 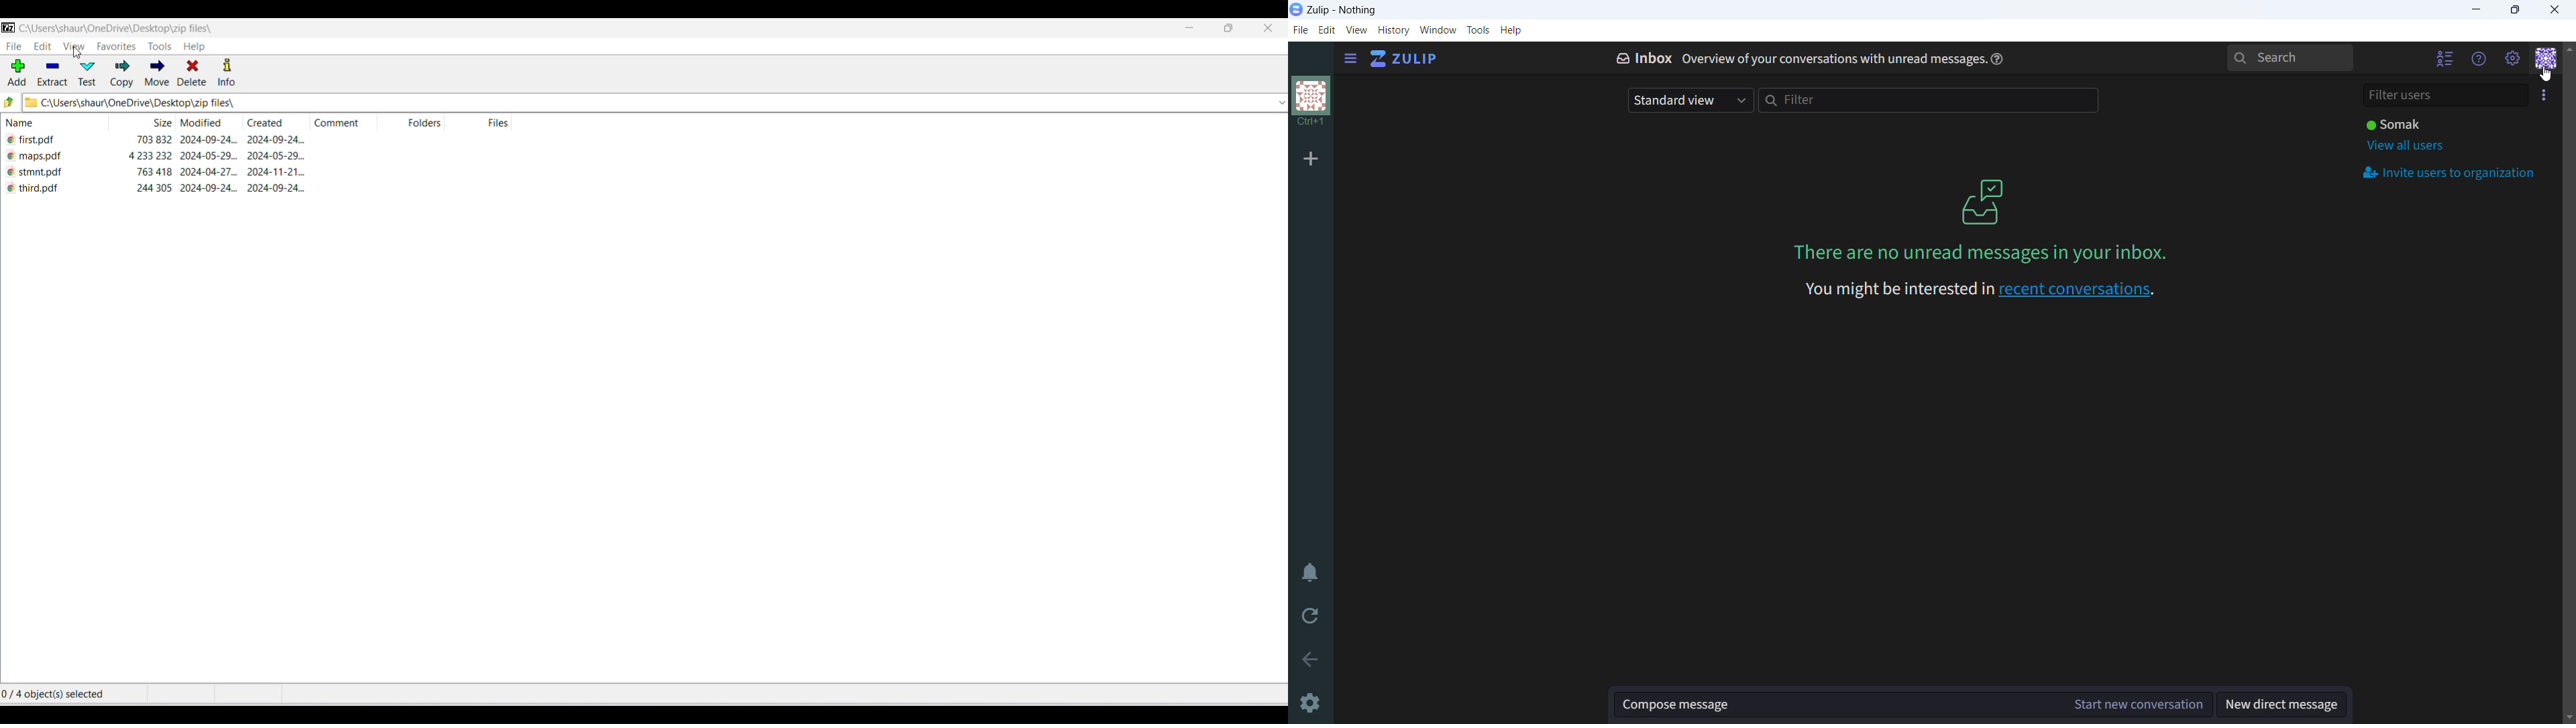 I want to click on dropdown, so click(x=1280, y=104).